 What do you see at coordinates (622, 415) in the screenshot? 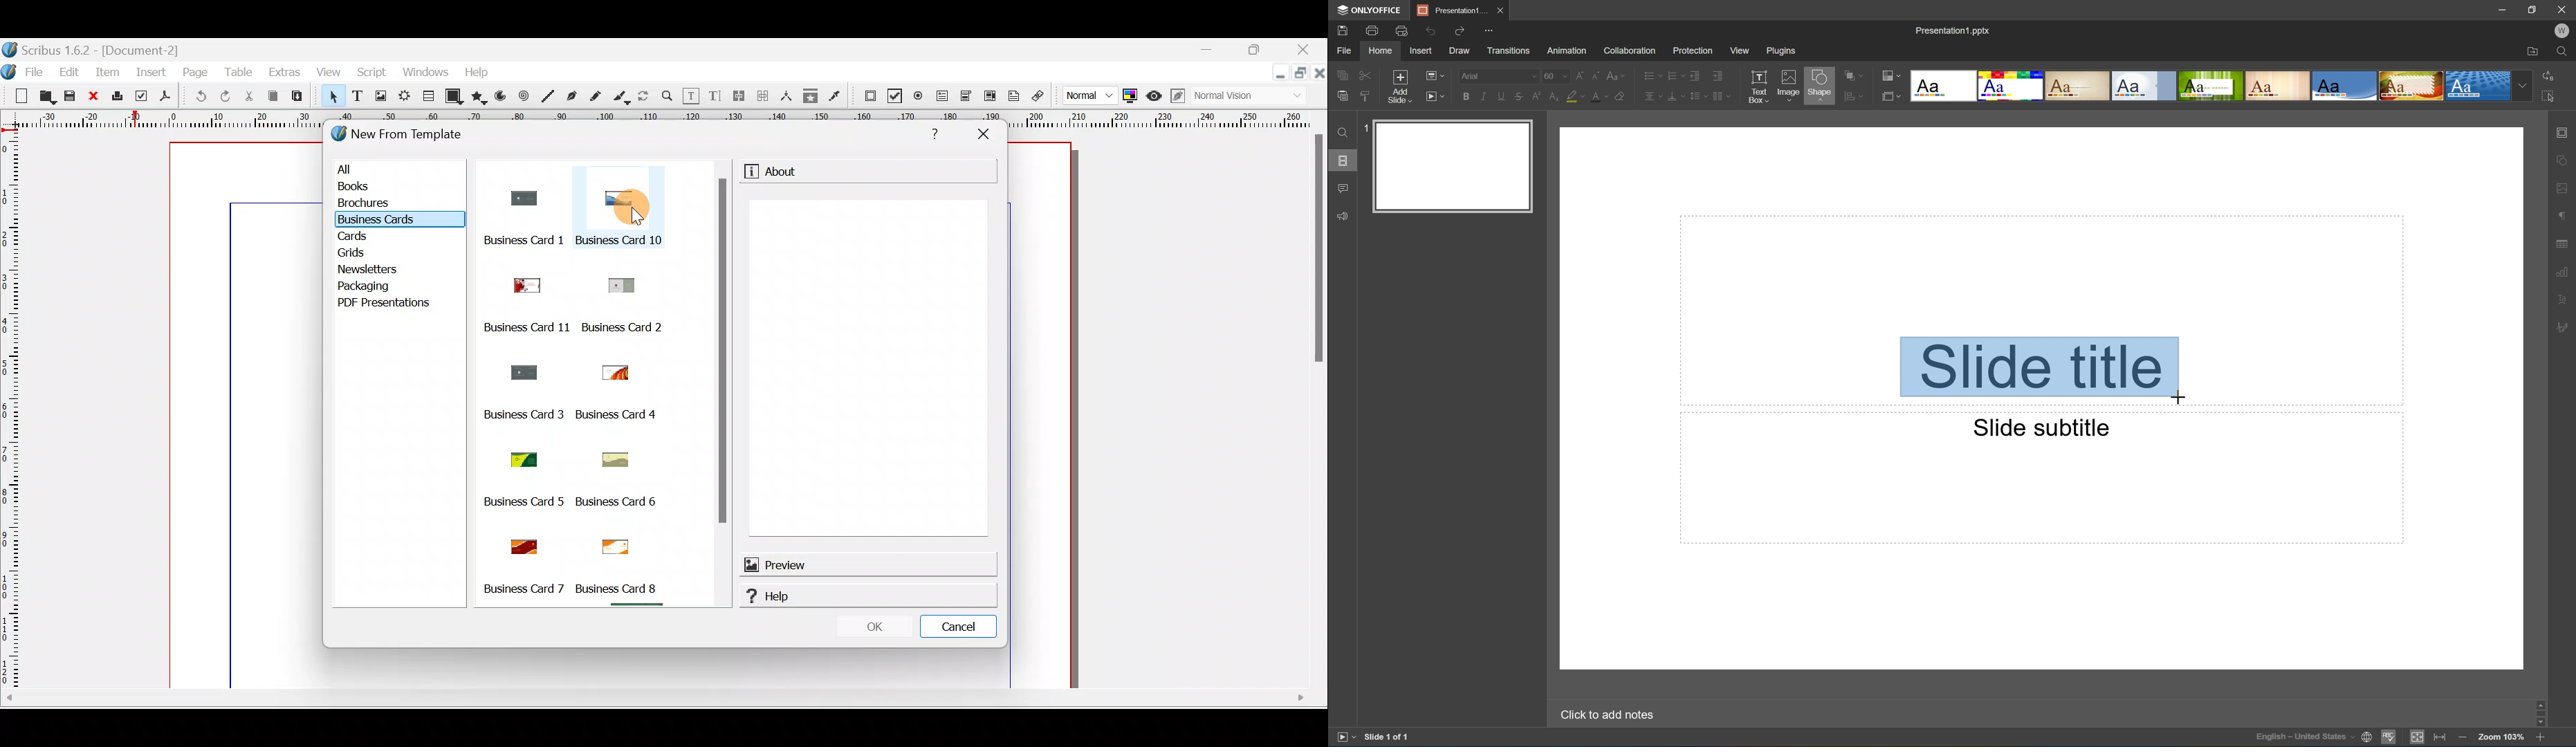
I see `Business card 4` at bounding box center [622, 415].